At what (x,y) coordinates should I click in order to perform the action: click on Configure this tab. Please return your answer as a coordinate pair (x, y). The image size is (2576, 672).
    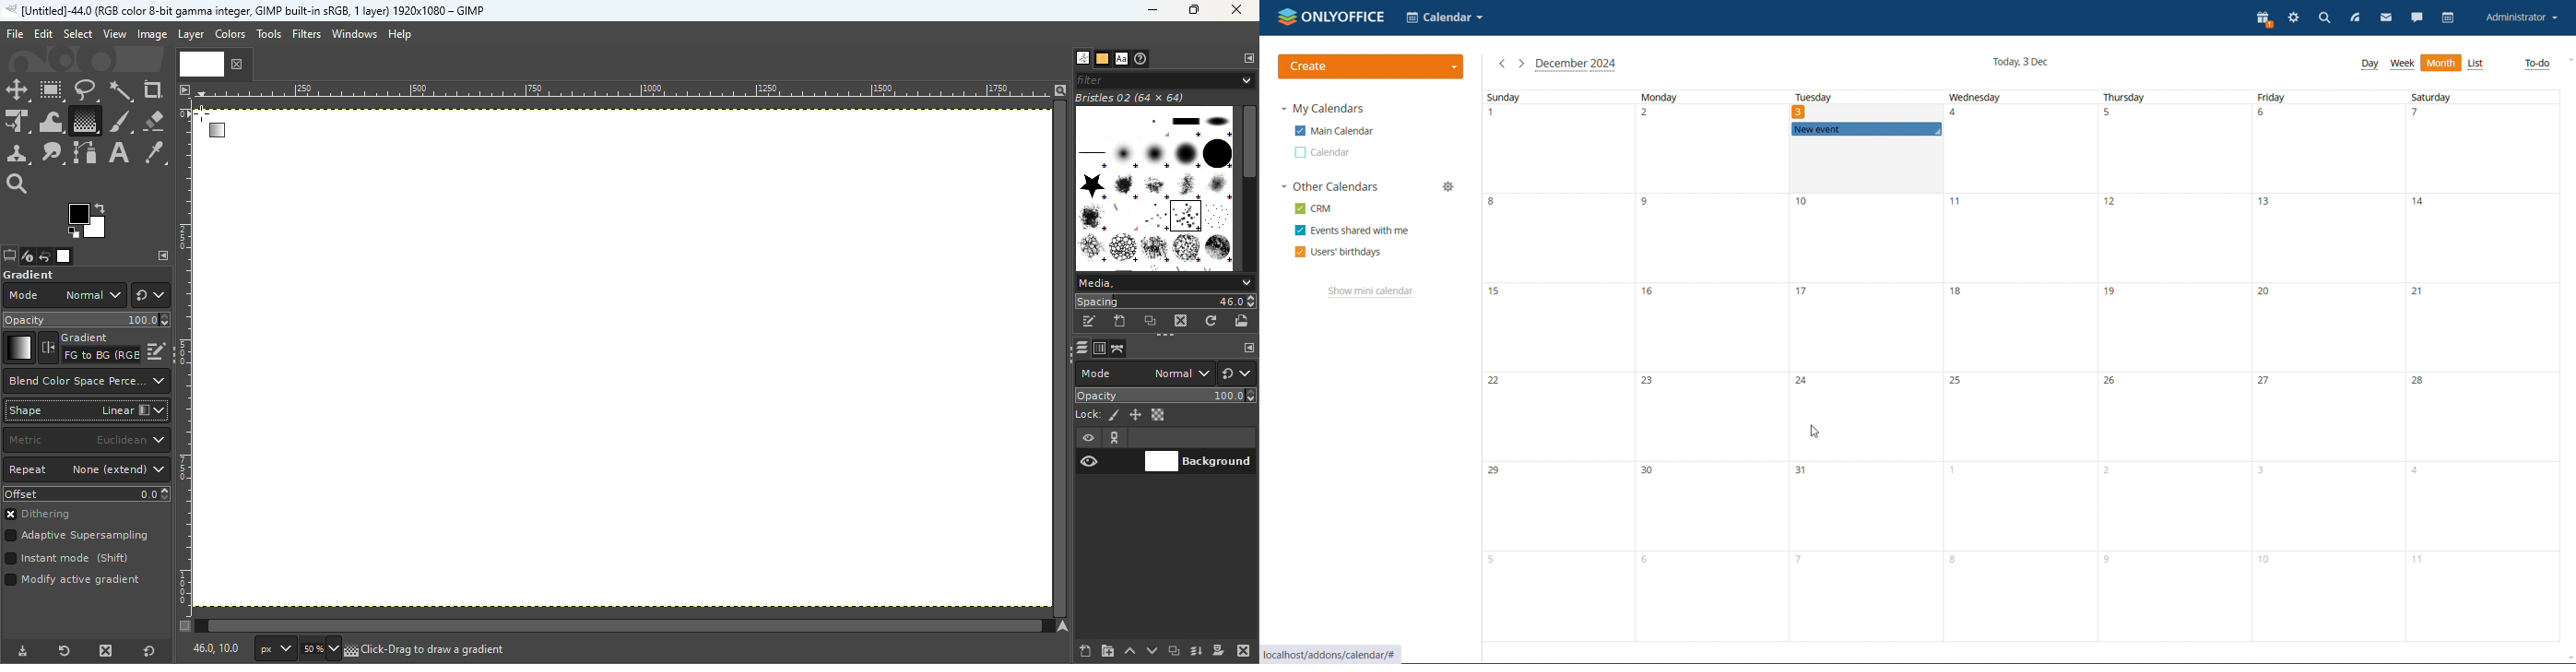
    Looking at the image, I should click on (1247, 349).